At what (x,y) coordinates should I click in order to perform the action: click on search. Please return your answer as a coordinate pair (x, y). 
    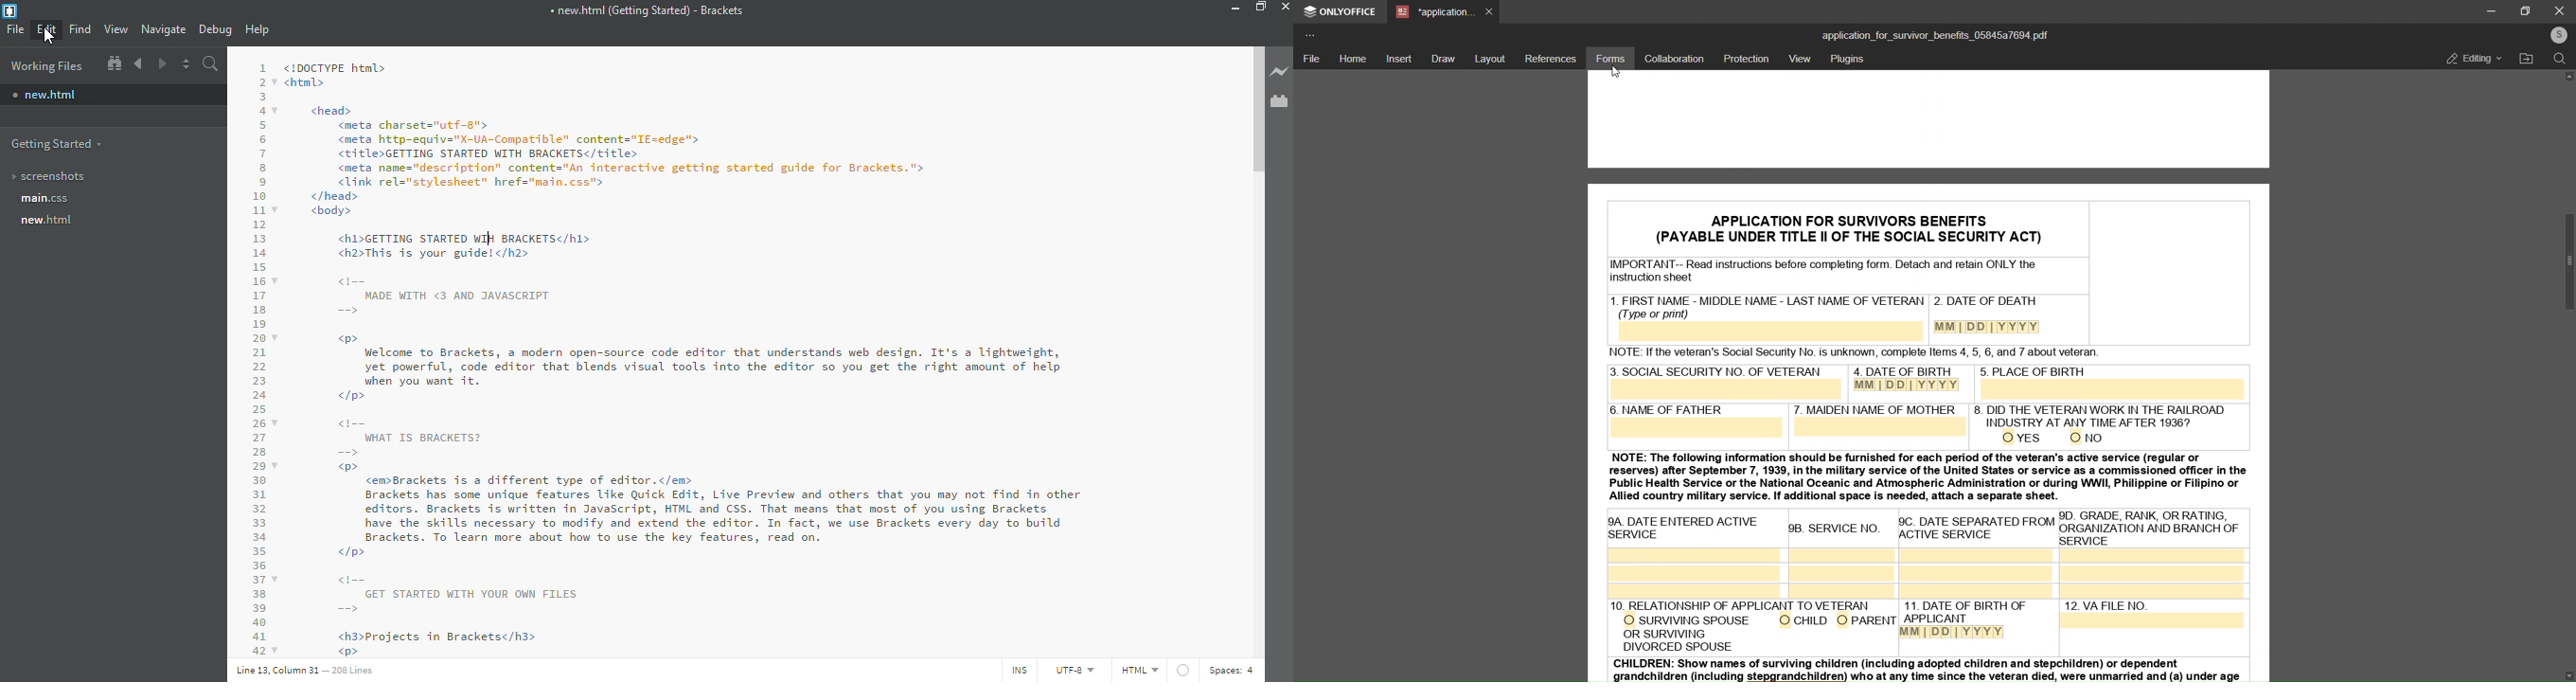
    Looking at the image, I should click on (2560, 61).